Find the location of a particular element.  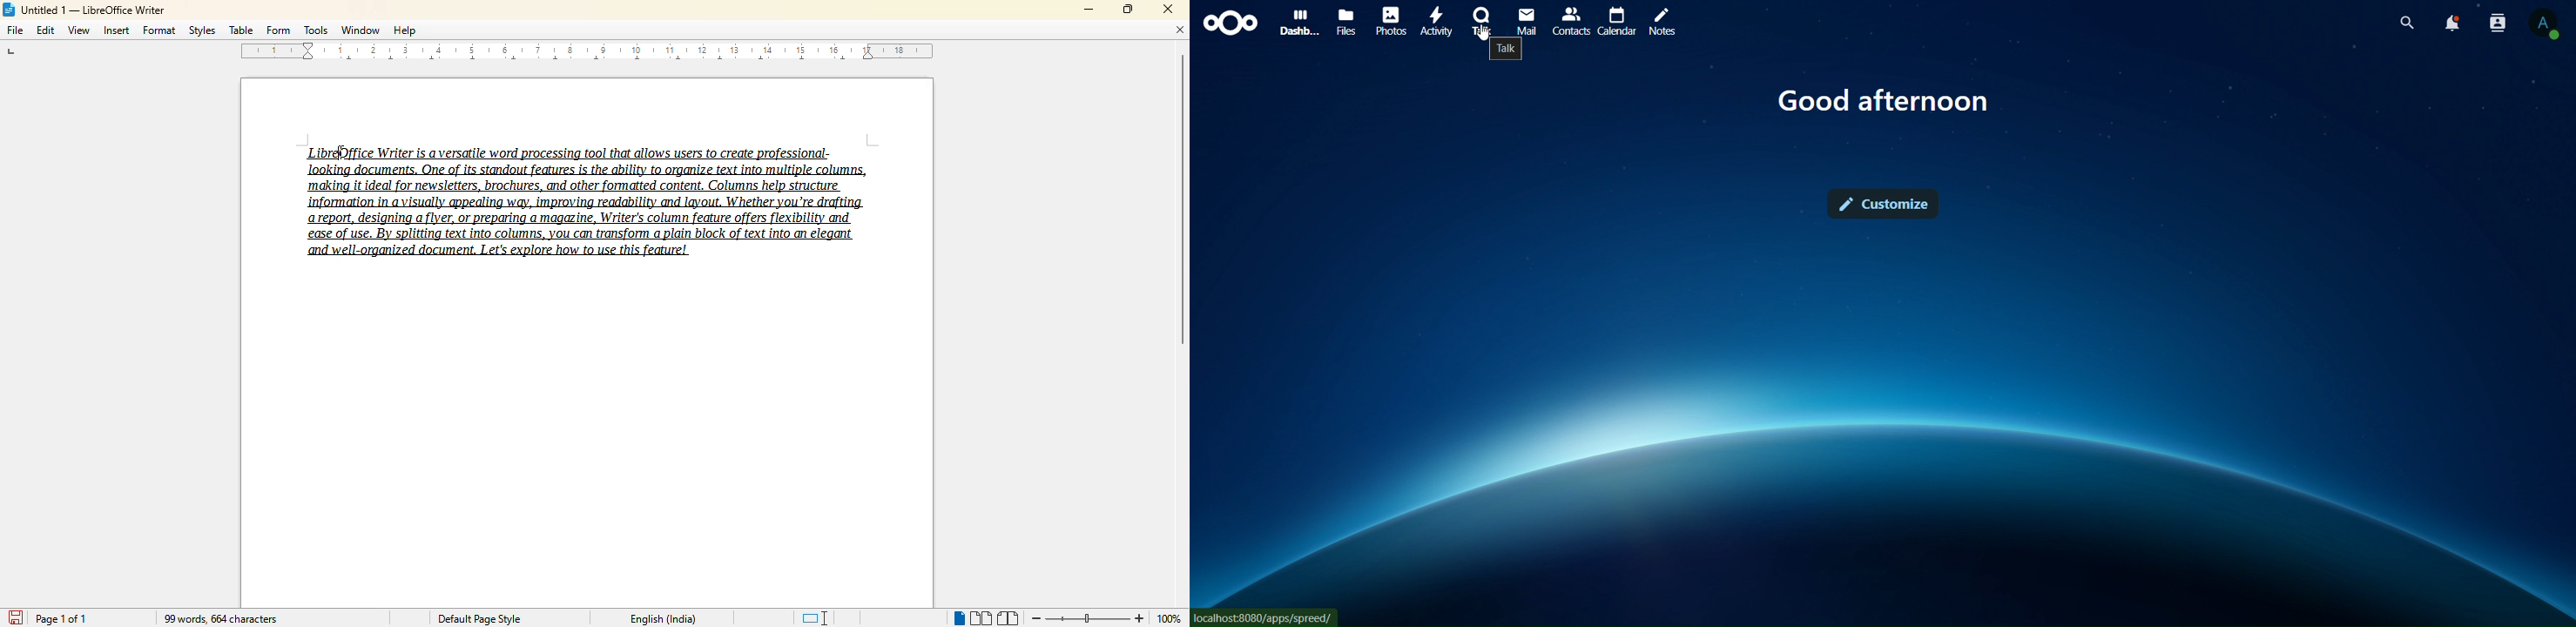

maximize is located at coordinates (1127, 9).